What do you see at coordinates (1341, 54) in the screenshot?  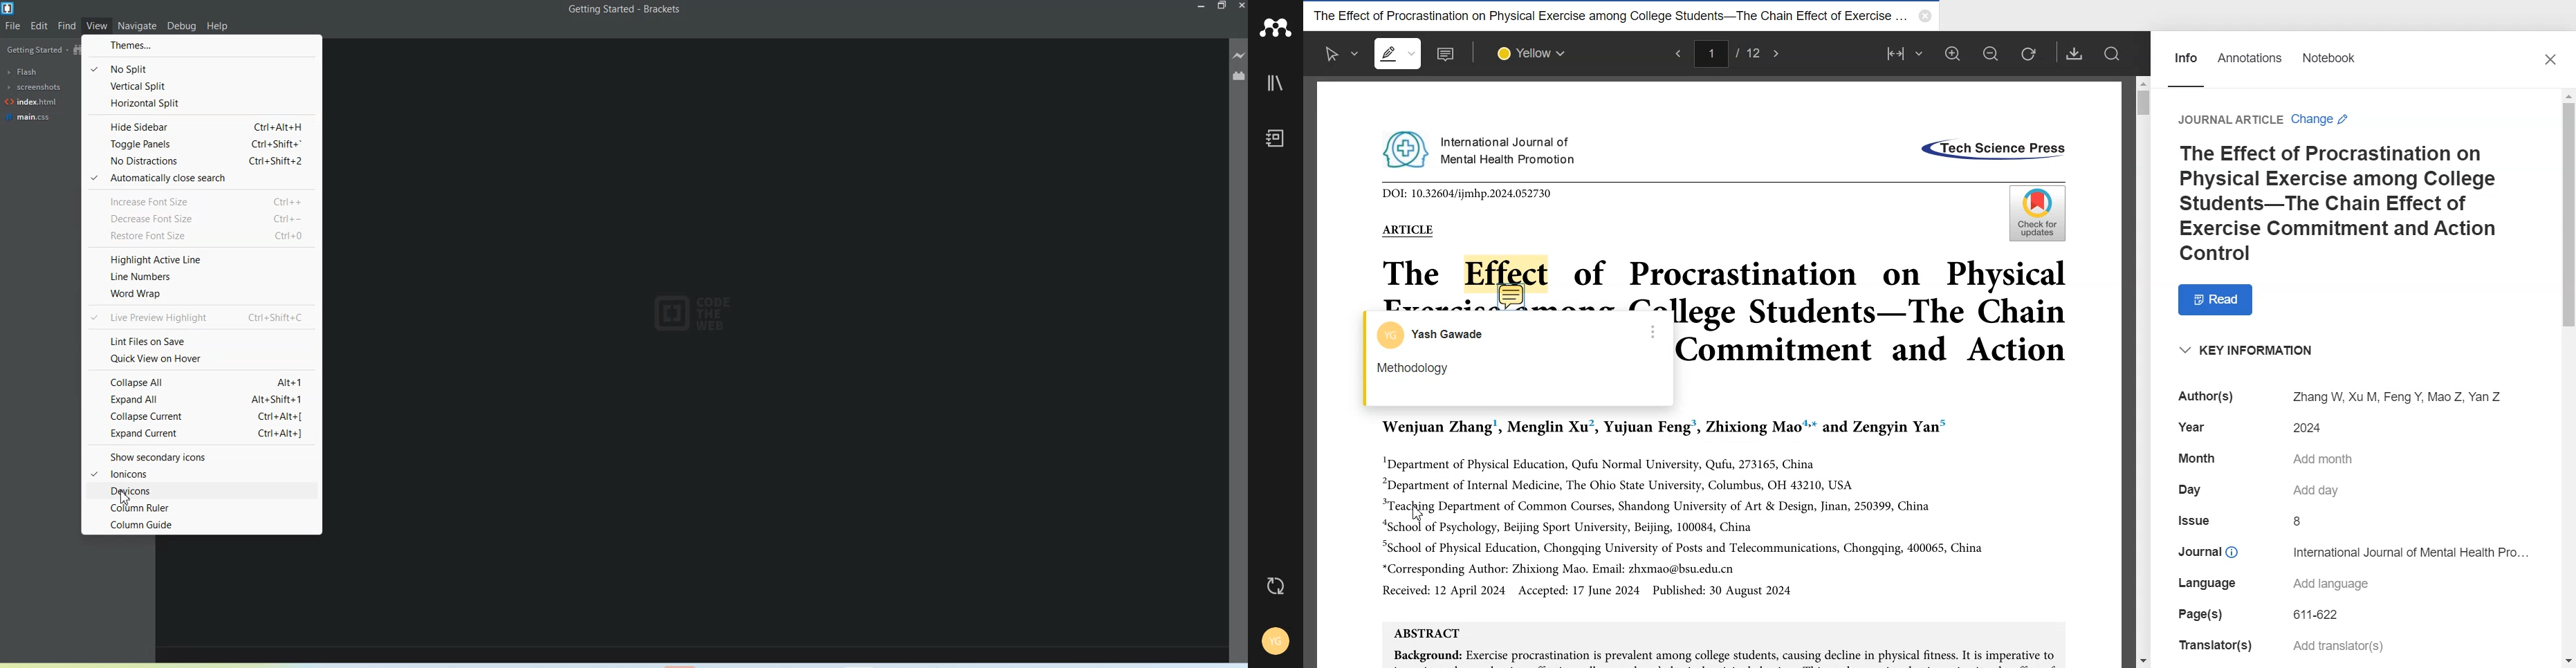 I see `Select text` at bounding box center [1341, 54].